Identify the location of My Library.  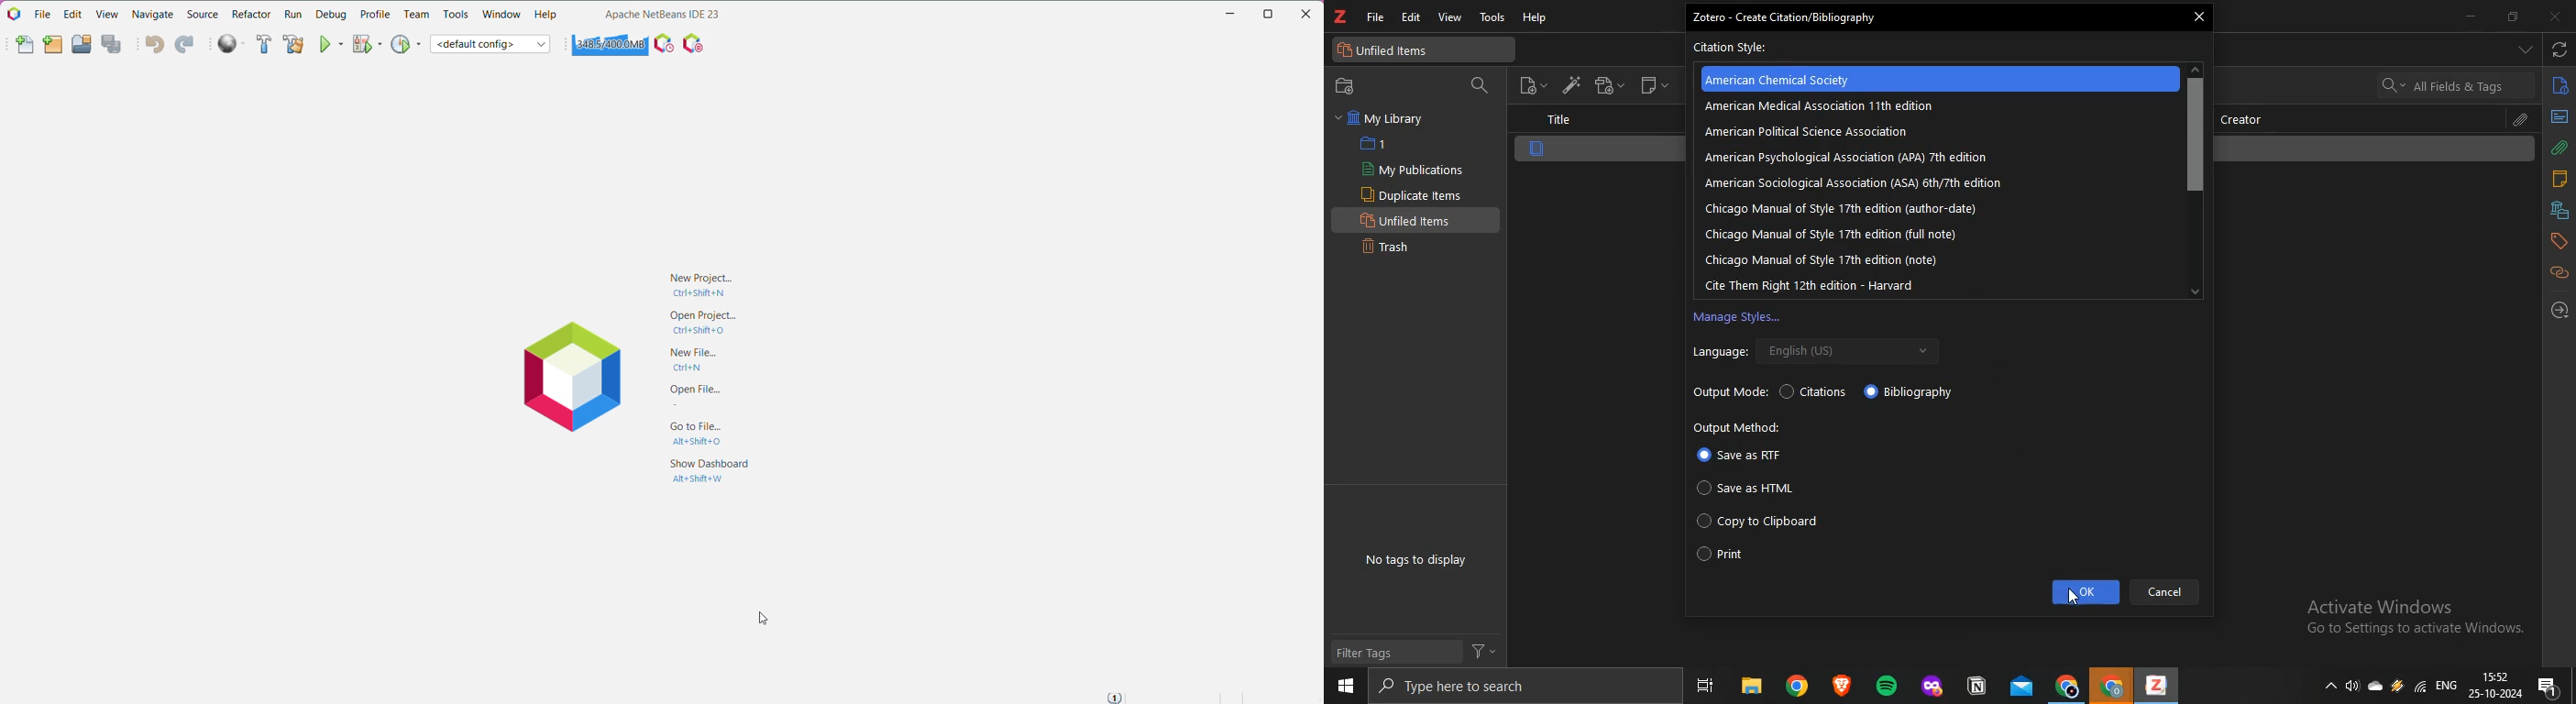
(1382, 118).